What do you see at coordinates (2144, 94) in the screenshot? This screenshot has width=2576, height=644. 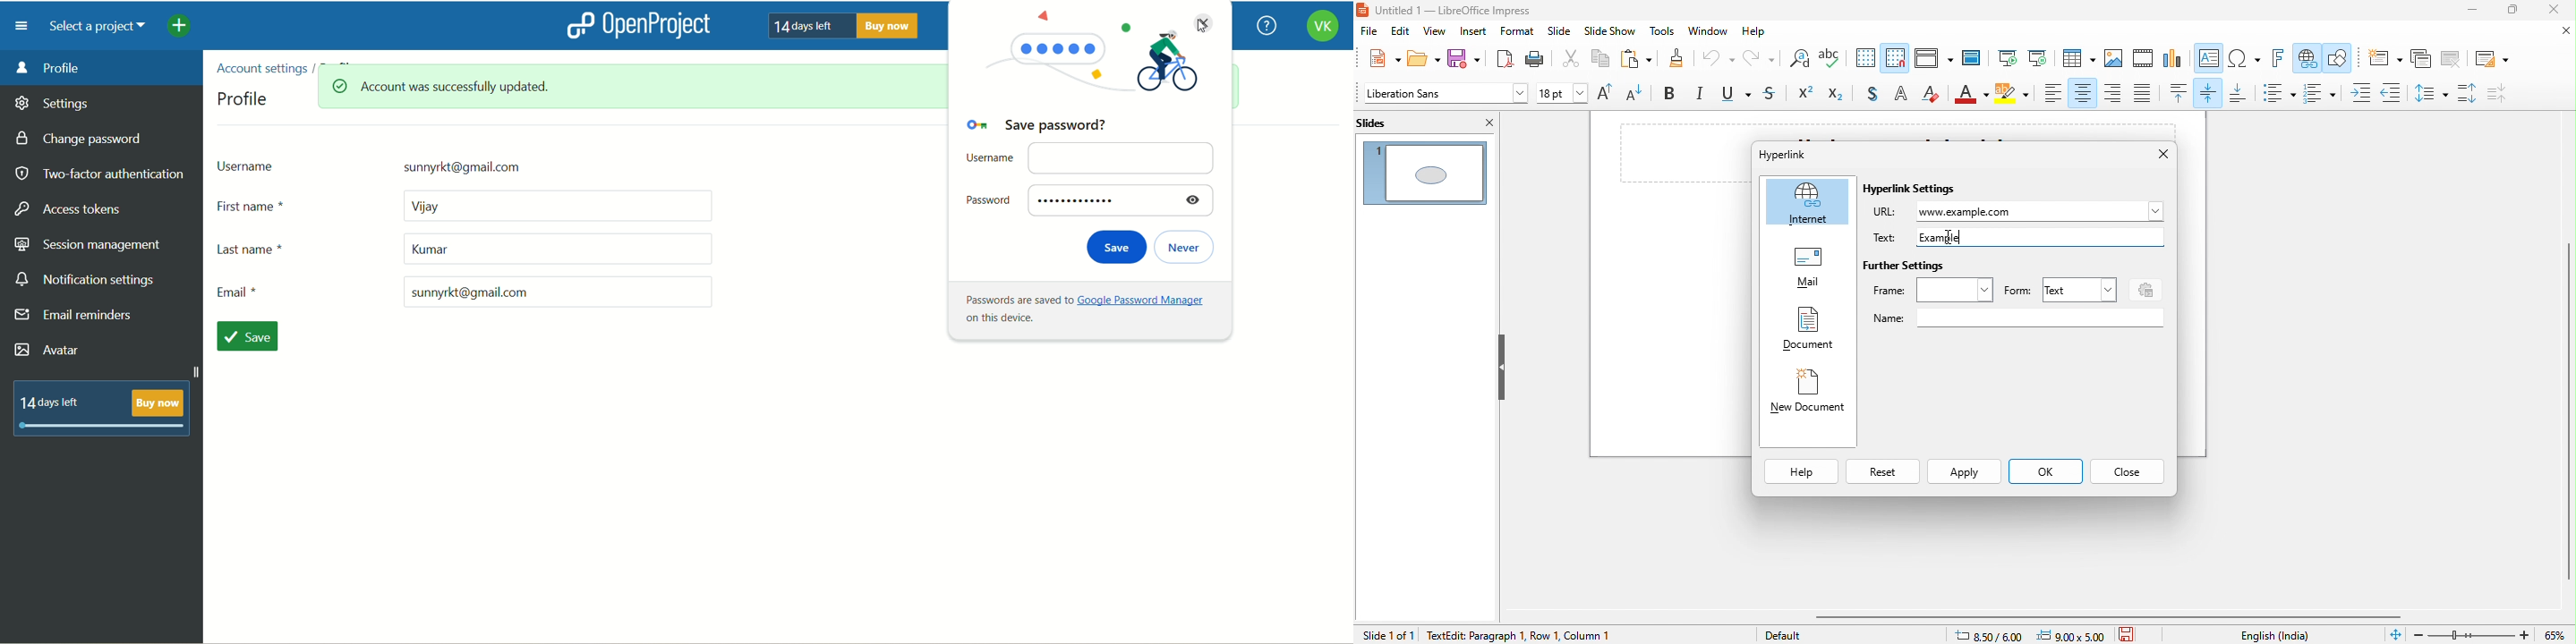 I see `justified` at bounding box center [2144, 94].